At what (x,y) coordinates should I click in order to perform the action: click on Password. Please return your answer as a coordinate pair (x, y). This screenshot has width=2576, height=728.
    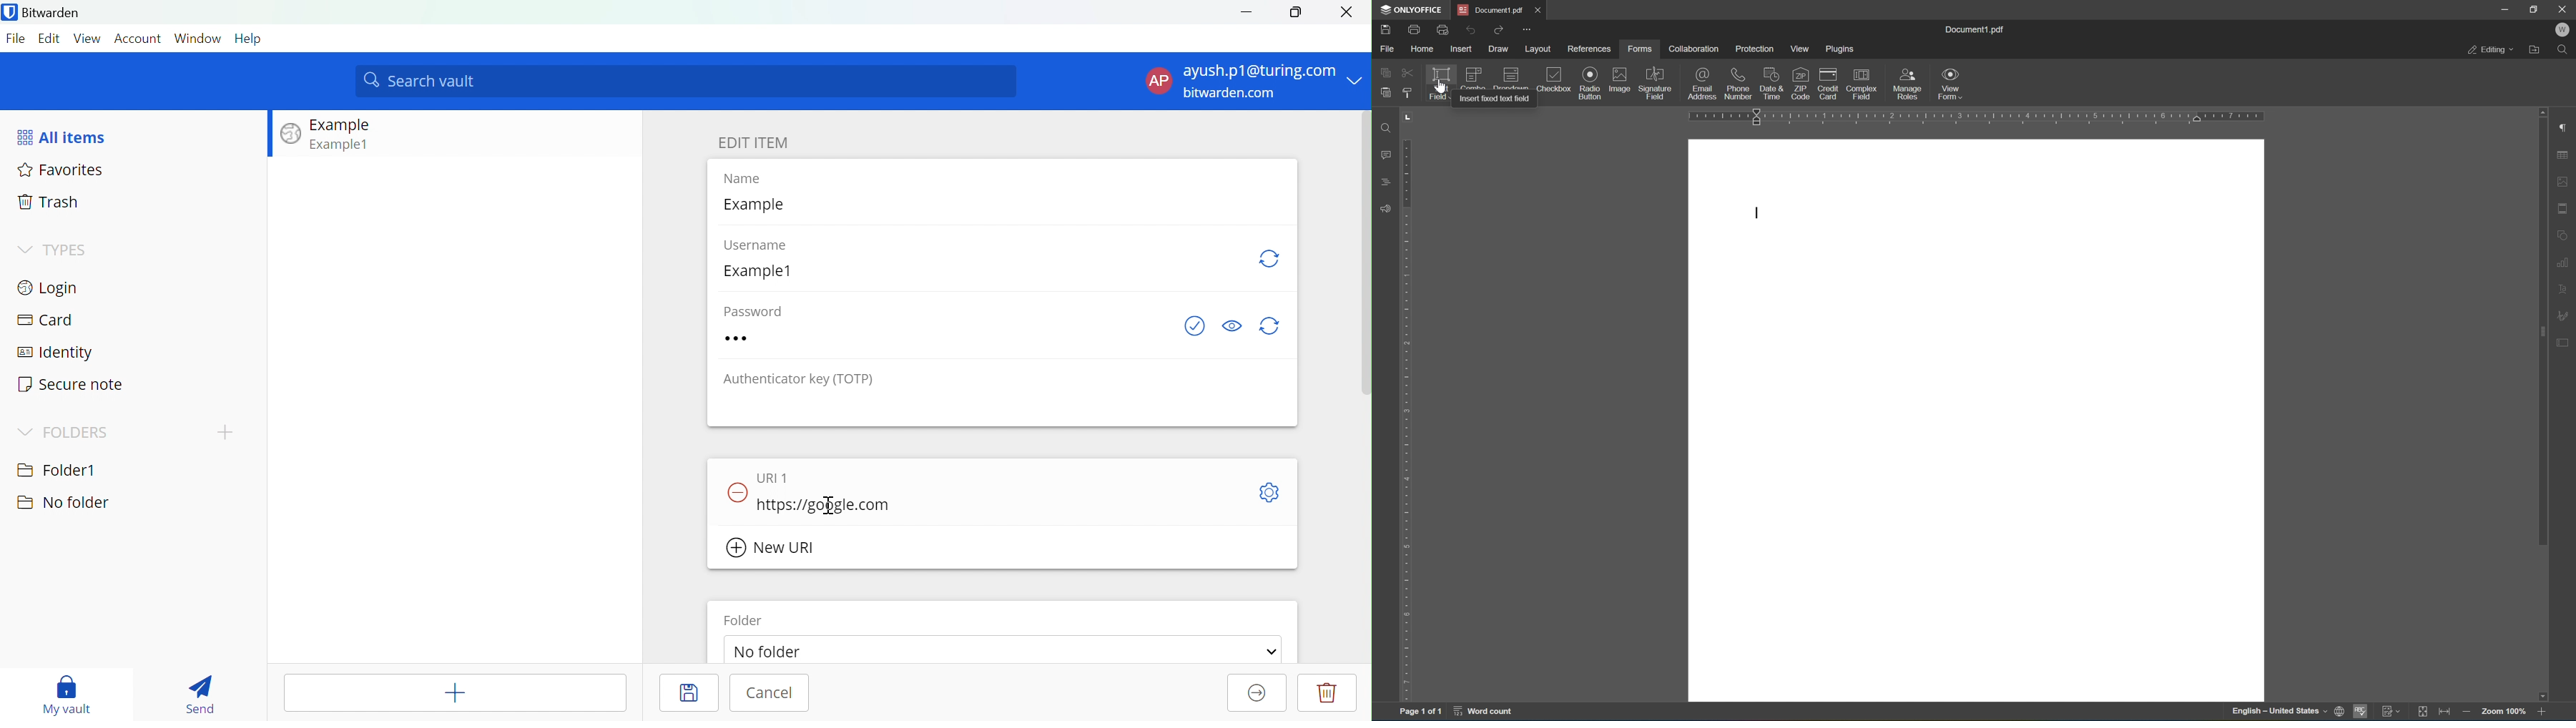
    Looking at the image, I should click on (760, 310).